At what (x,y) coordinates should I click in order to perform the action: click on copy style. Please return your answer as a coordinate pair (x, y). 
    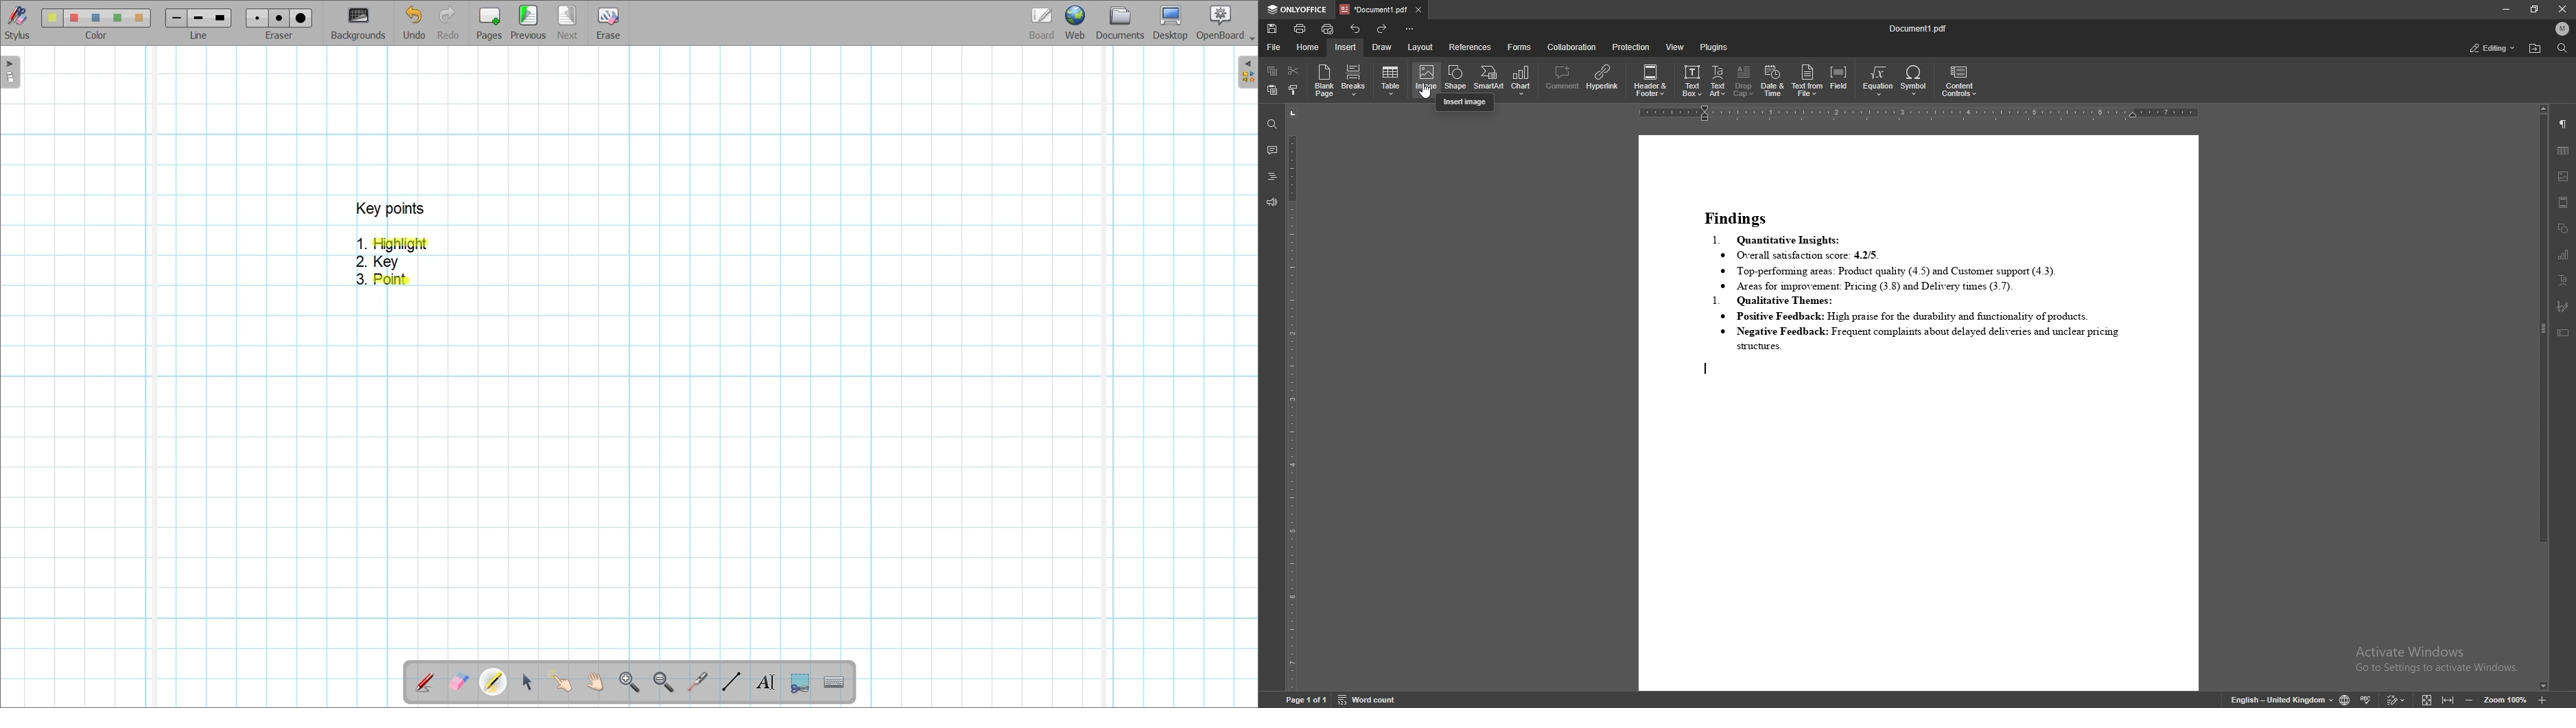
    Looking at the image, I should click on (1293, 91).